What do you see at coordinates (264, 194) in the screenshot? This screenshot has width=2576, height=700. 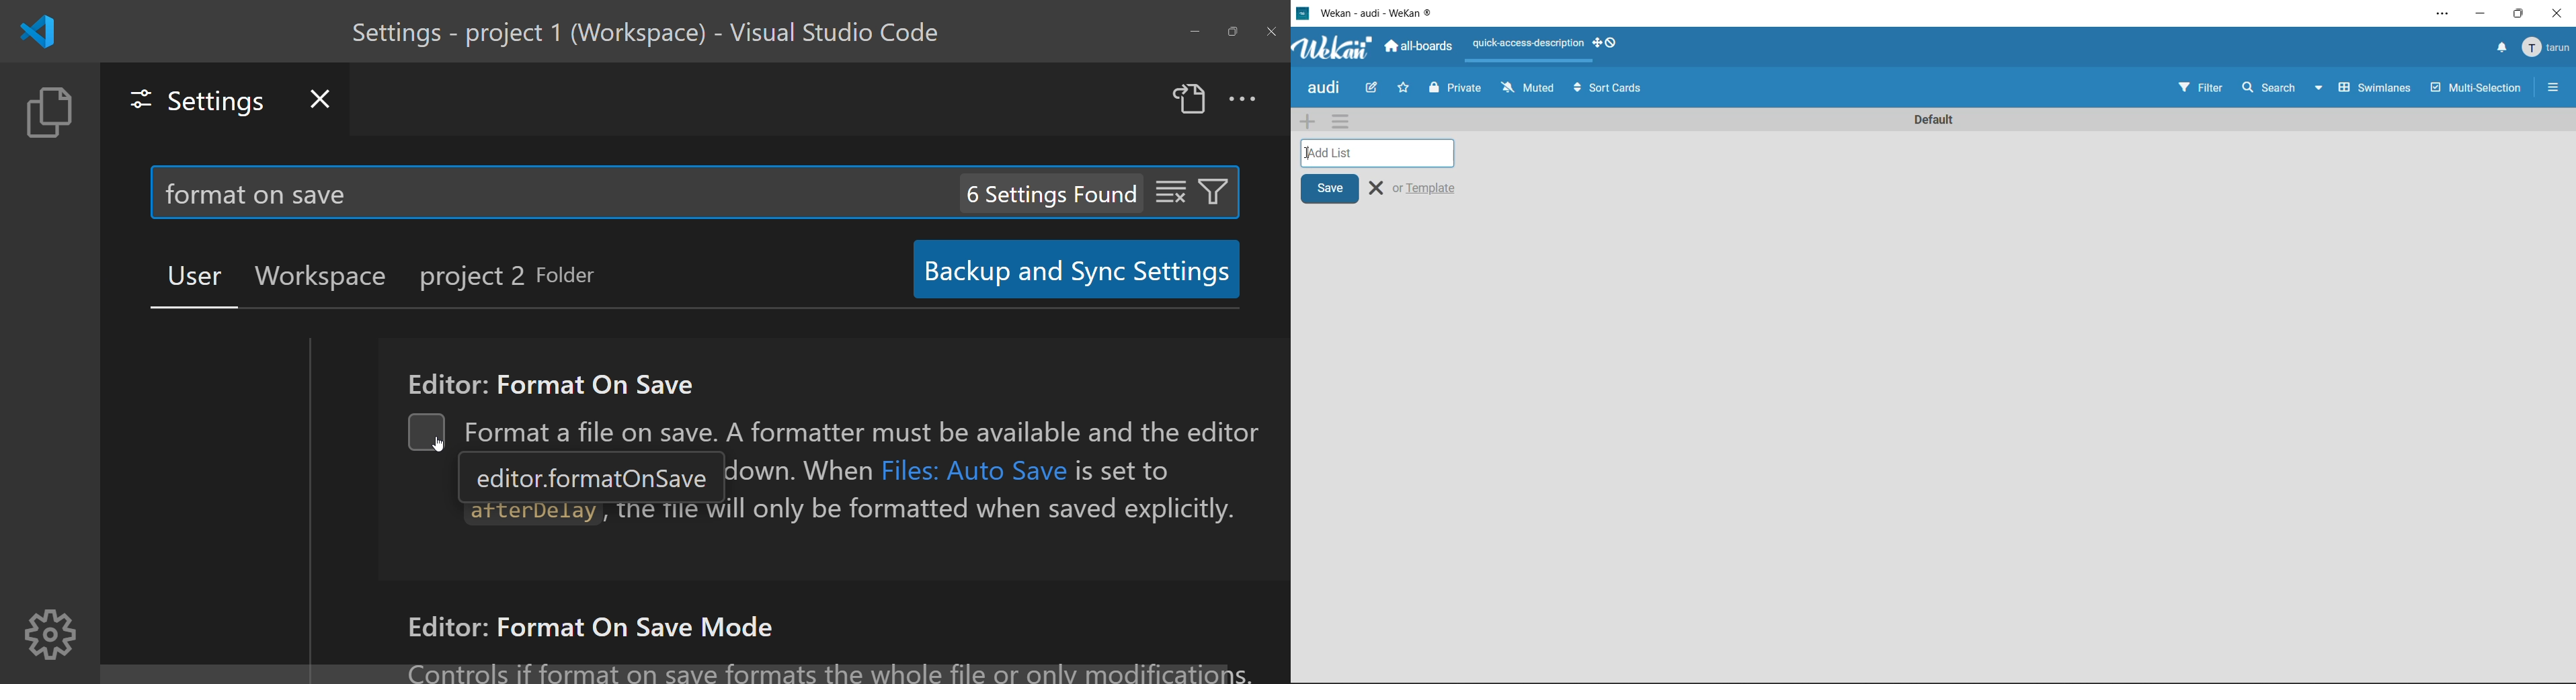 I see `format on save` at bounding box center [264, 194].